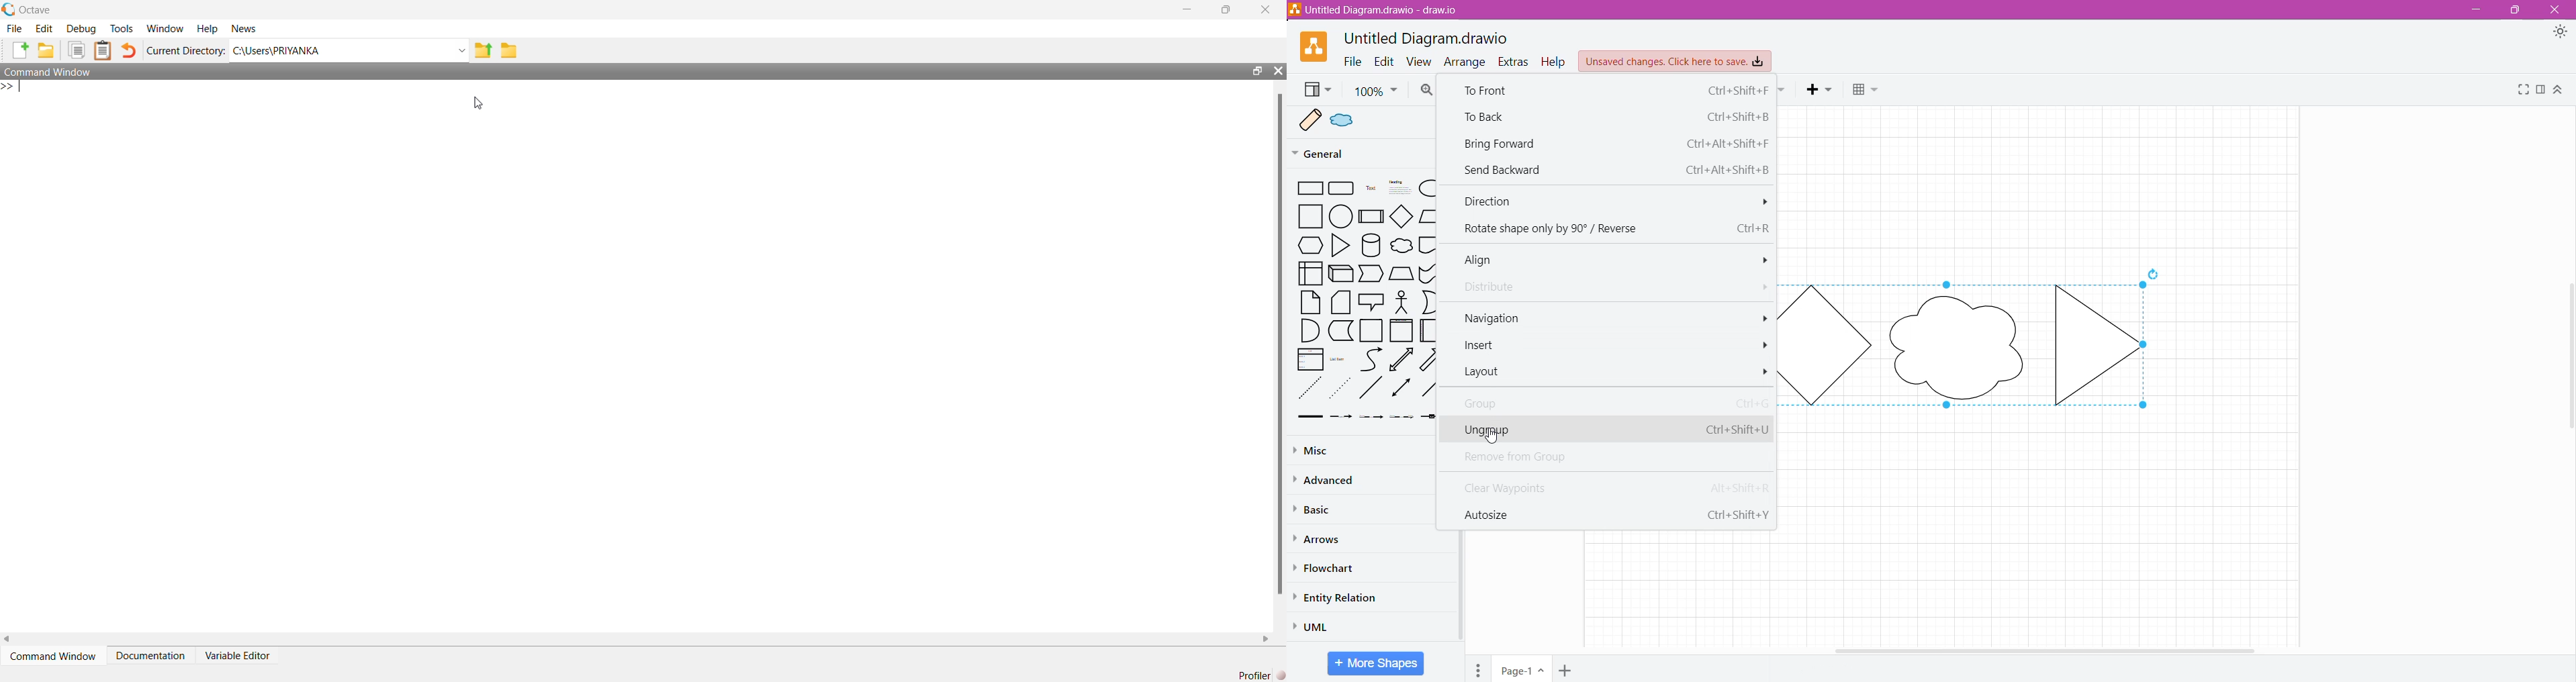  What do you see at coordinates (1618, 201) in the screenshot?
I see `Direction` at bounding box center [1618, 201].